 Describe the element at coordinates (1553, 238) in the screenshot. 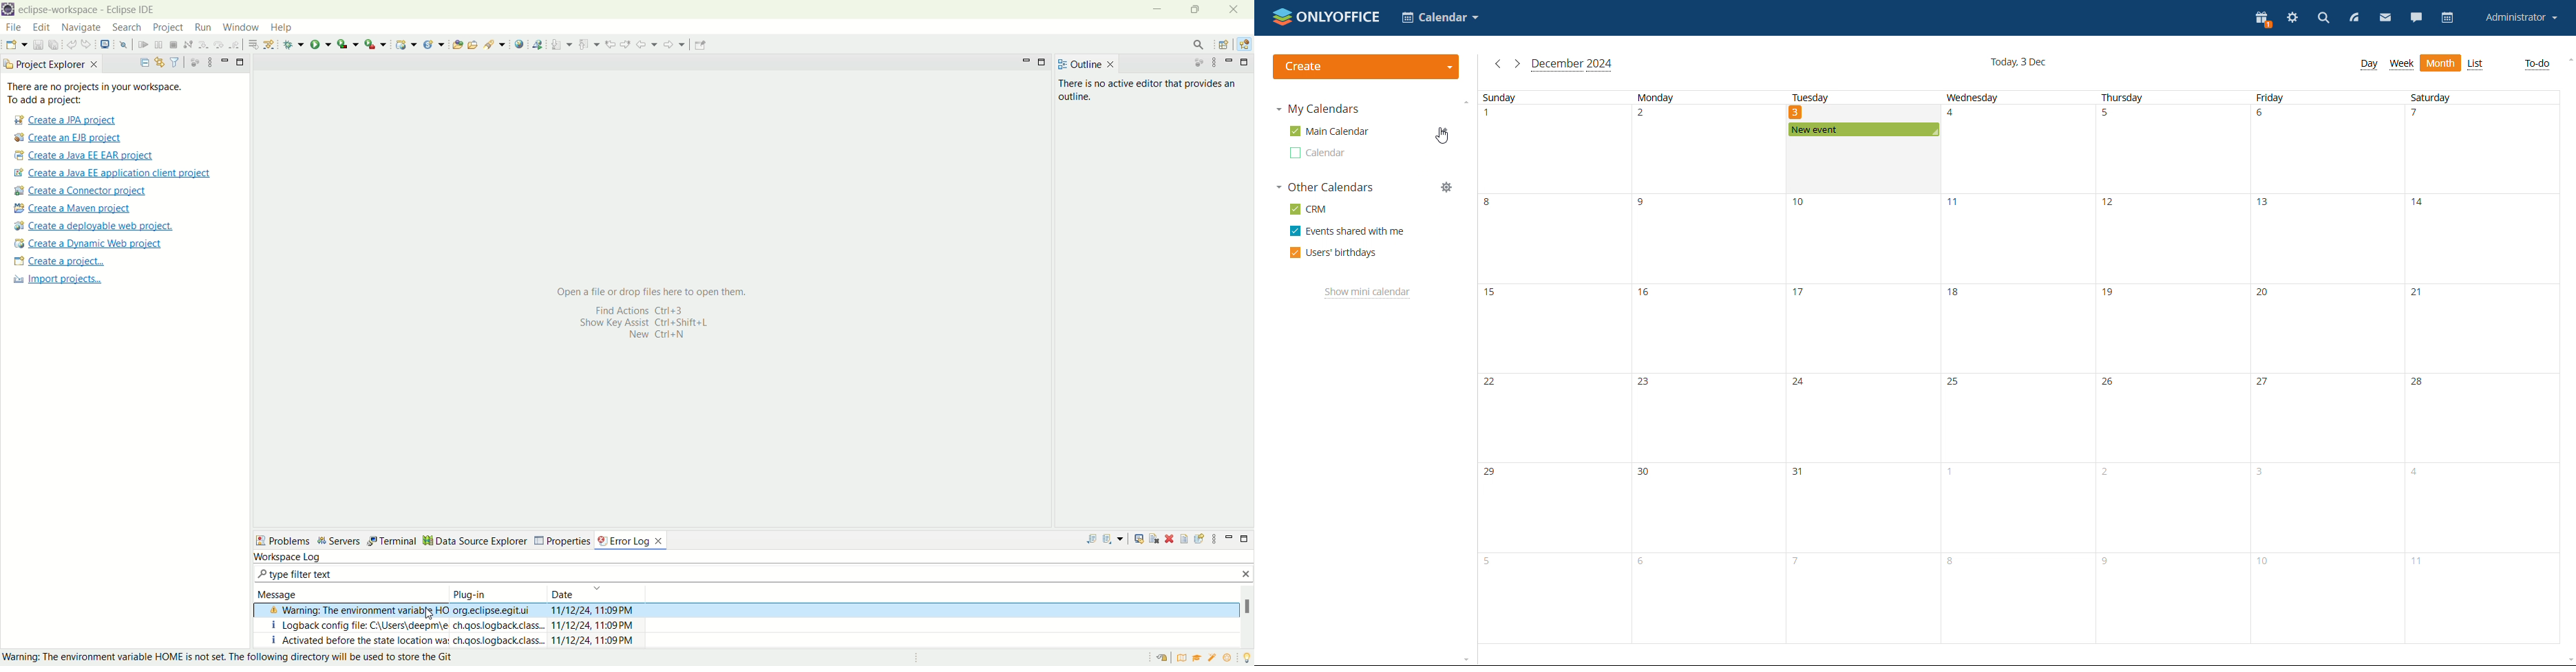

I see `date` at that location.